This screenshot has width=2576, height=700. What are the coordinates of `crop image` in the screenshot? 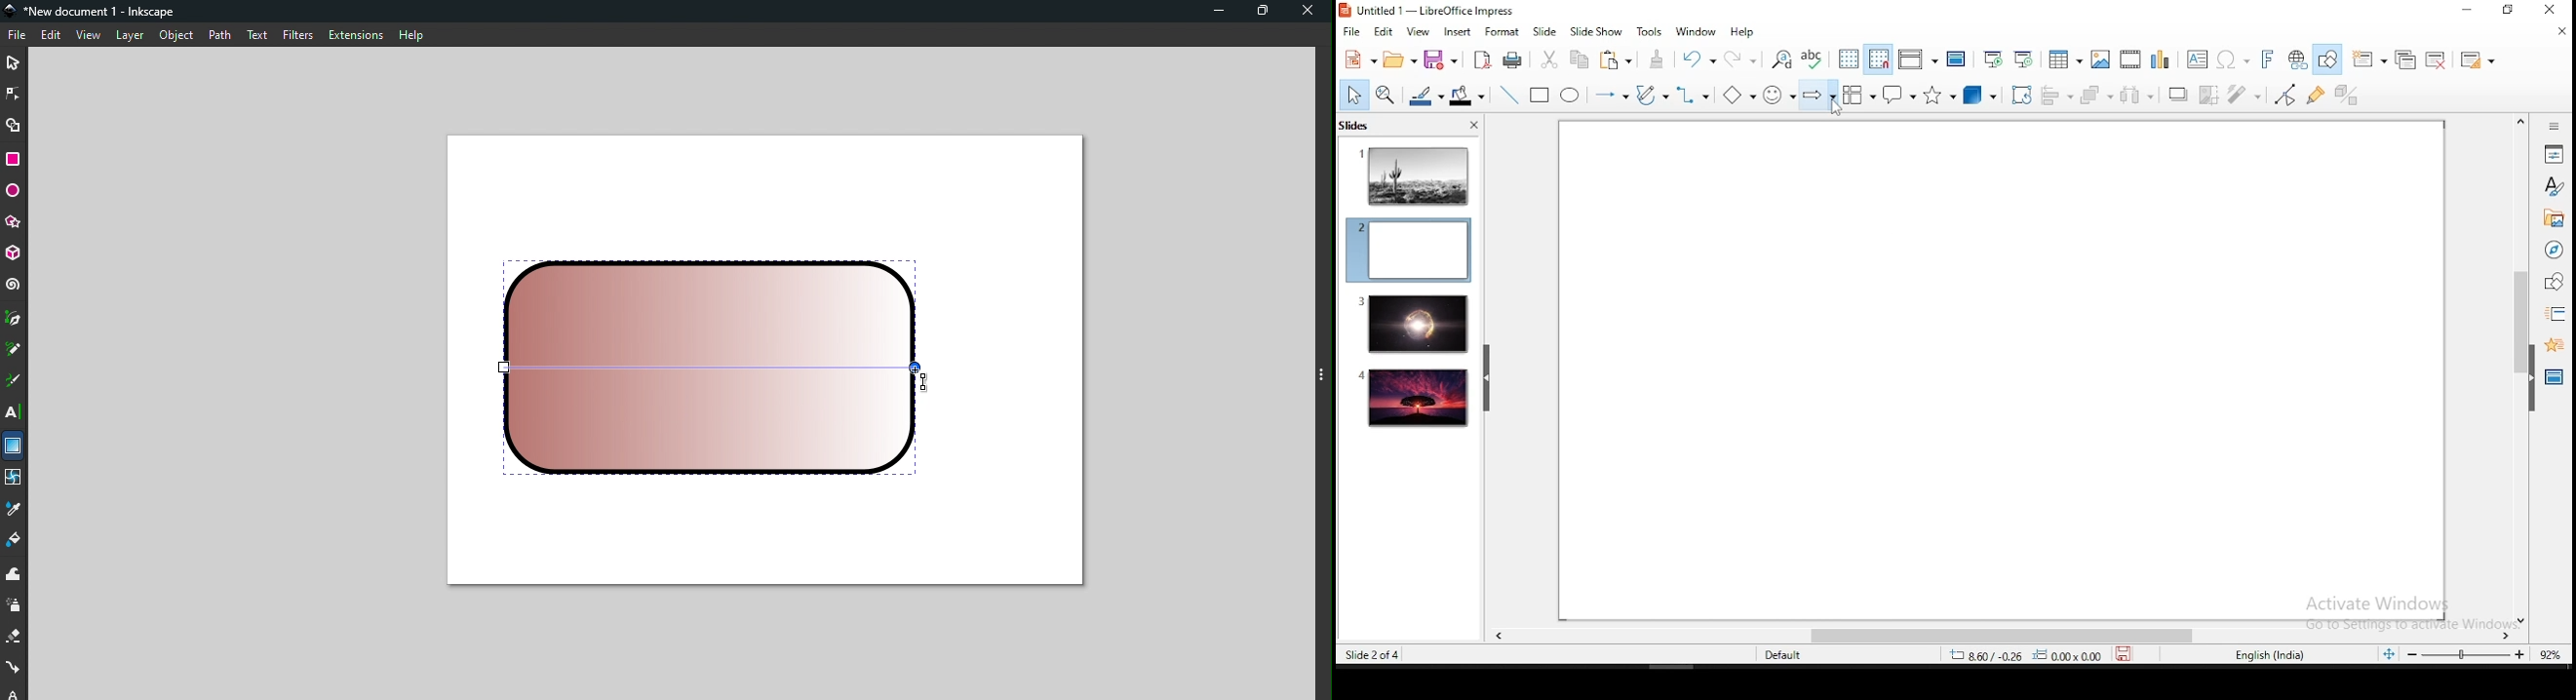 It's located at (2209, 93).